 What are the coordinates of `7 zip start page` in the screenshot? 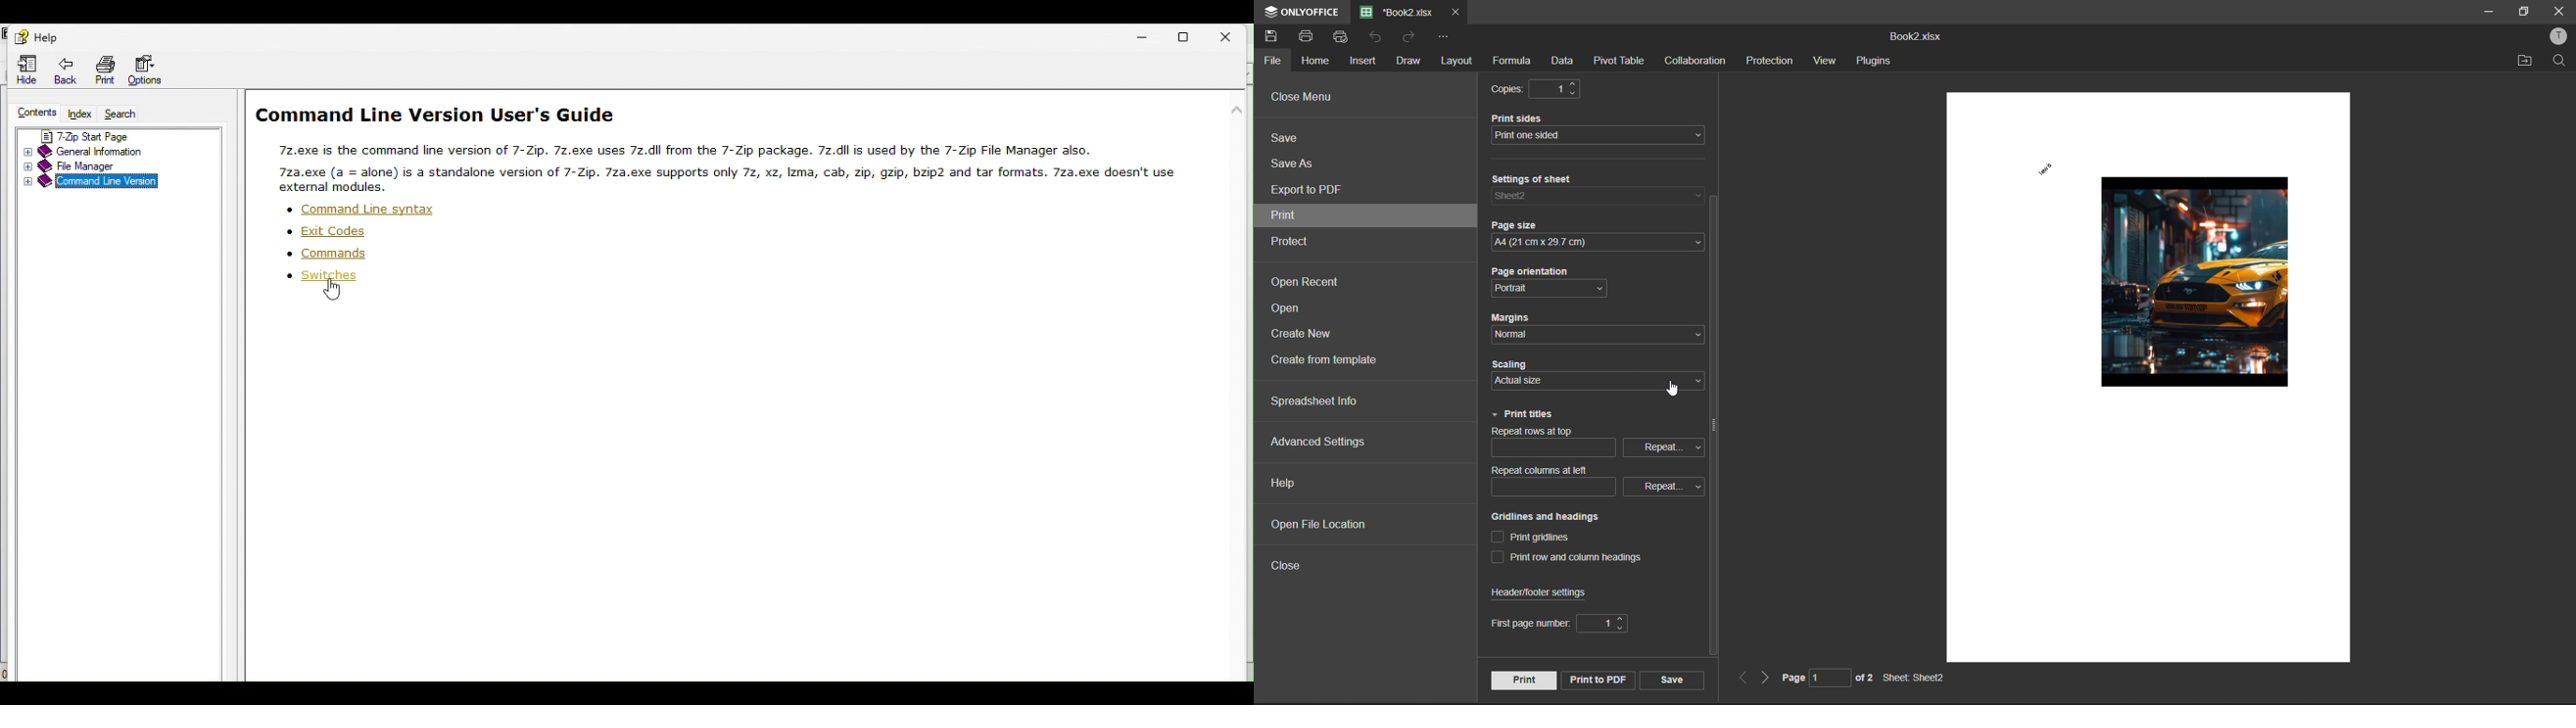 It's located at (119, 134).